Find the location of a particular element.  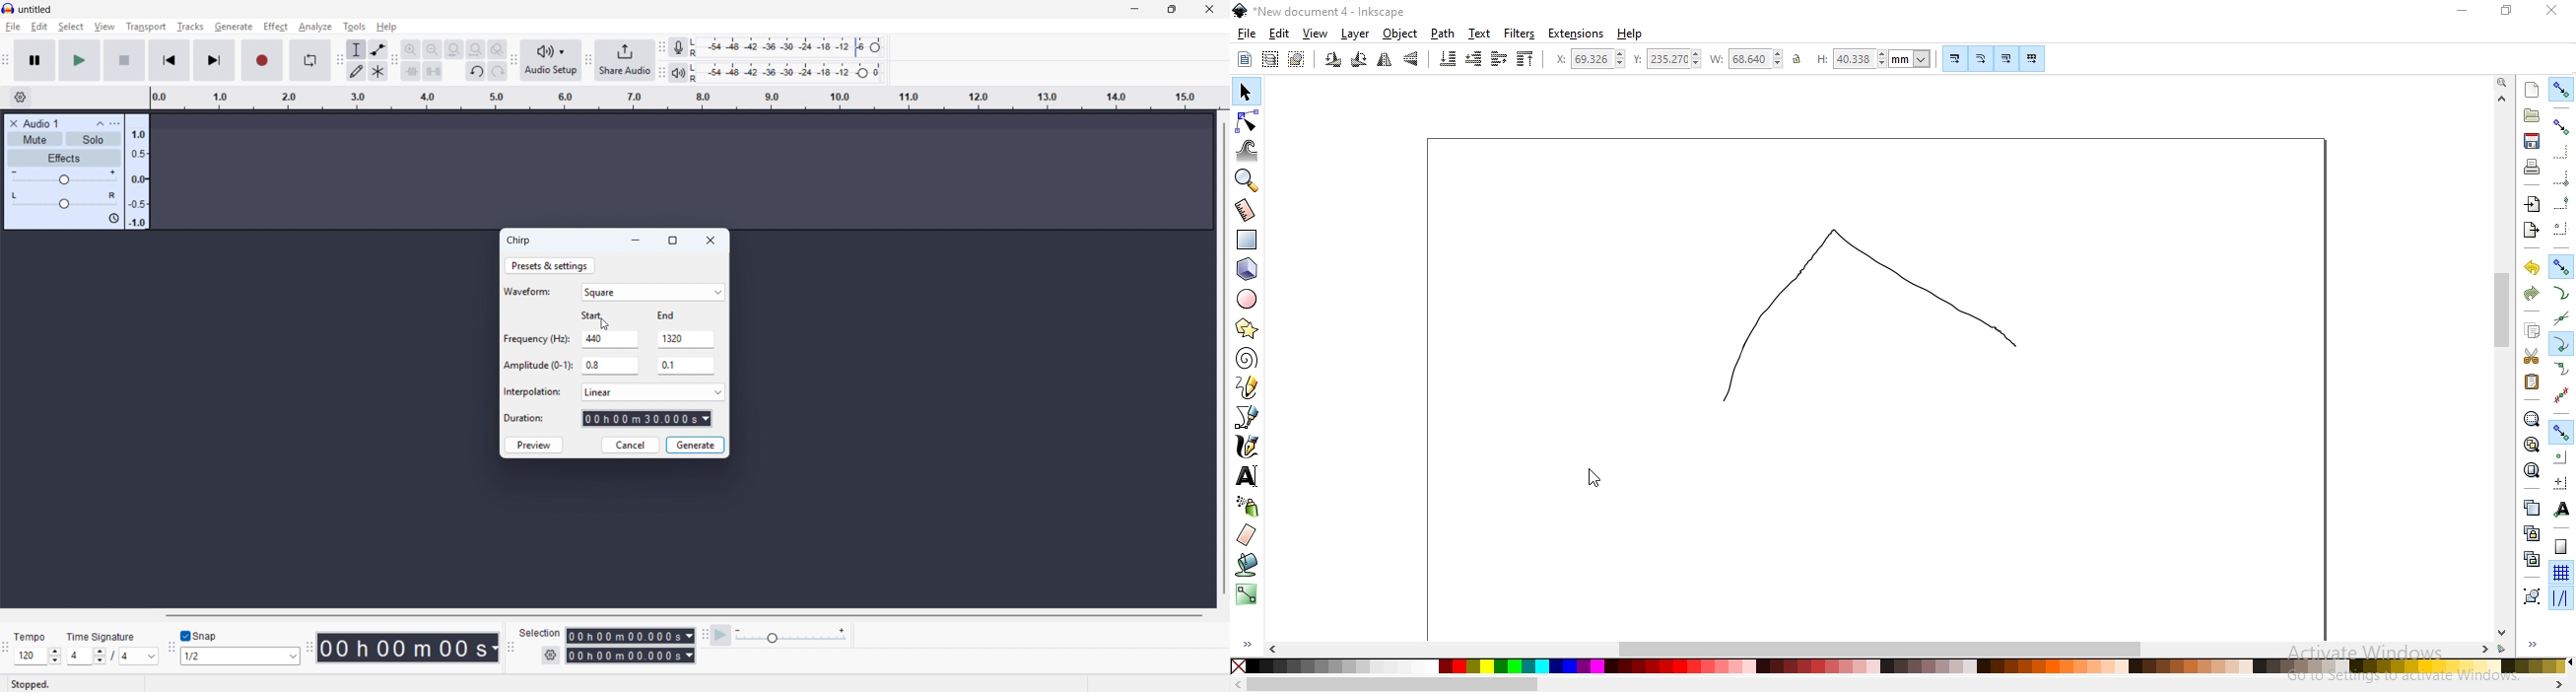

Zoom in  is located at coordinates (411, 49).